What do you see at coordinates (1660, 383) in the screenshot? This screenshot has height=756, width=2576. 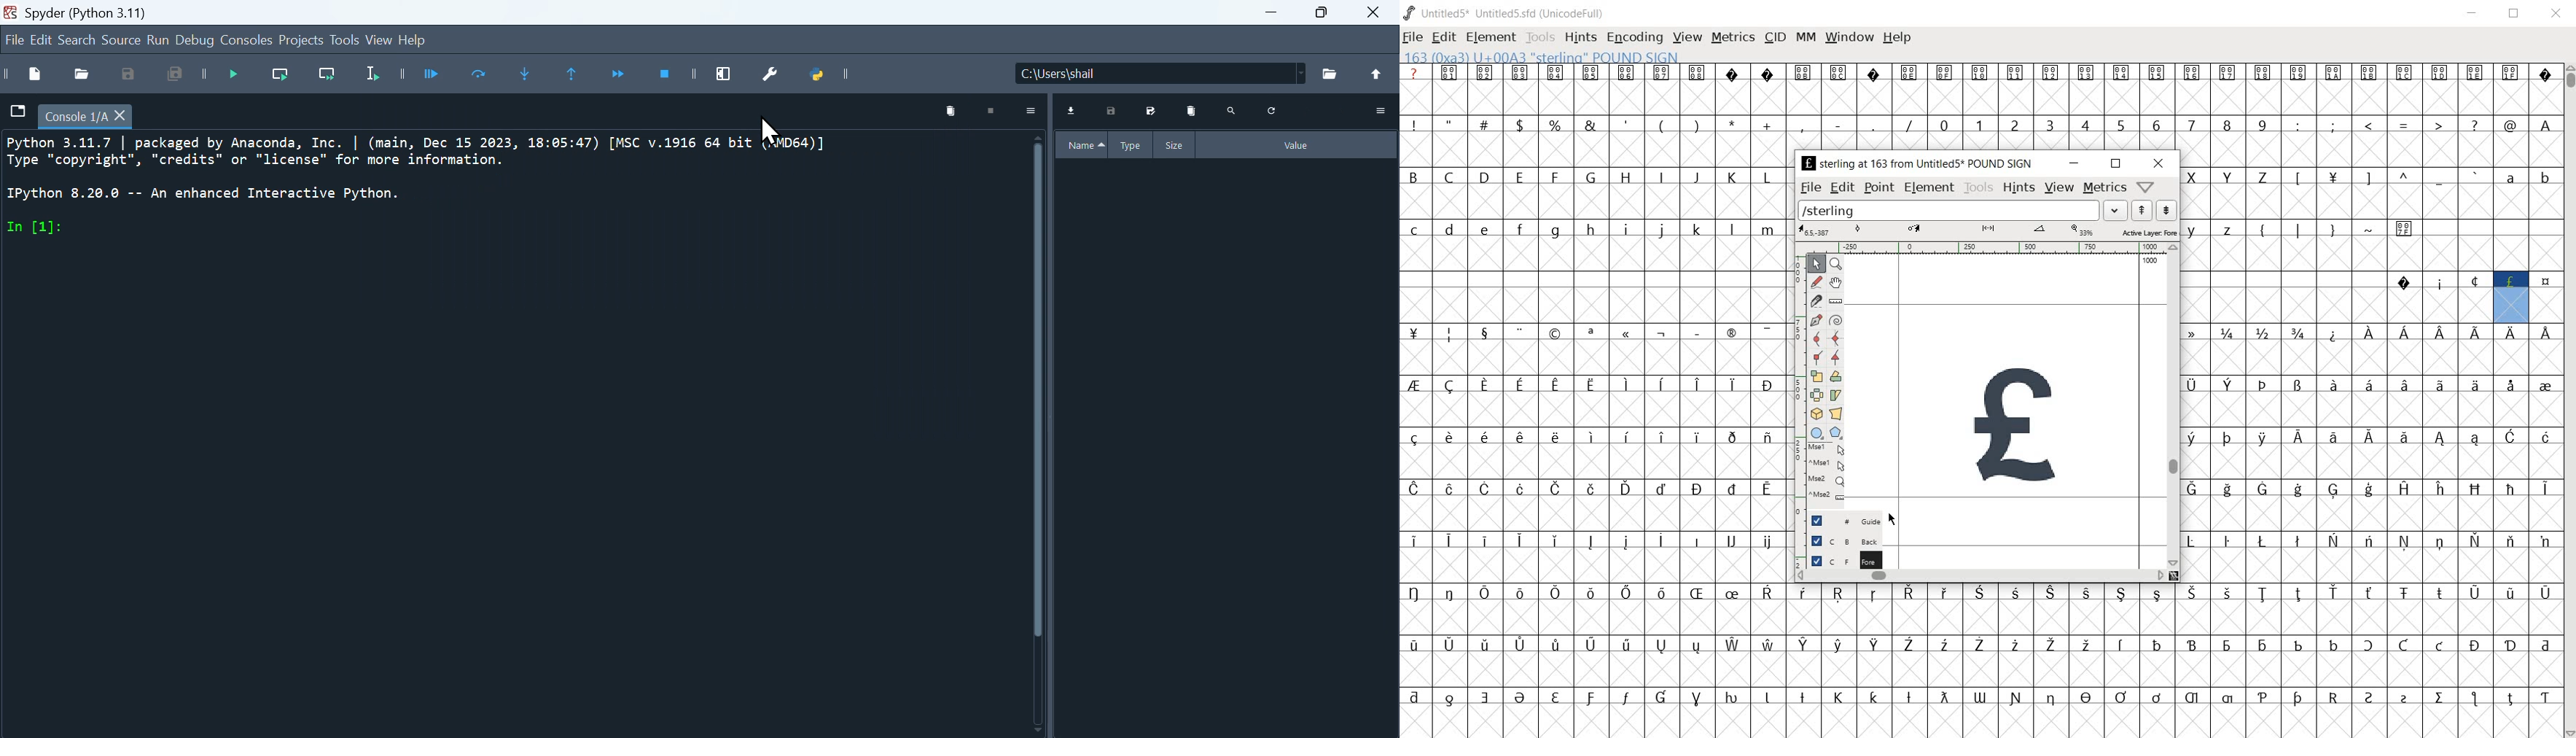 I see `Symbol` at bounding box center [1660, 383].